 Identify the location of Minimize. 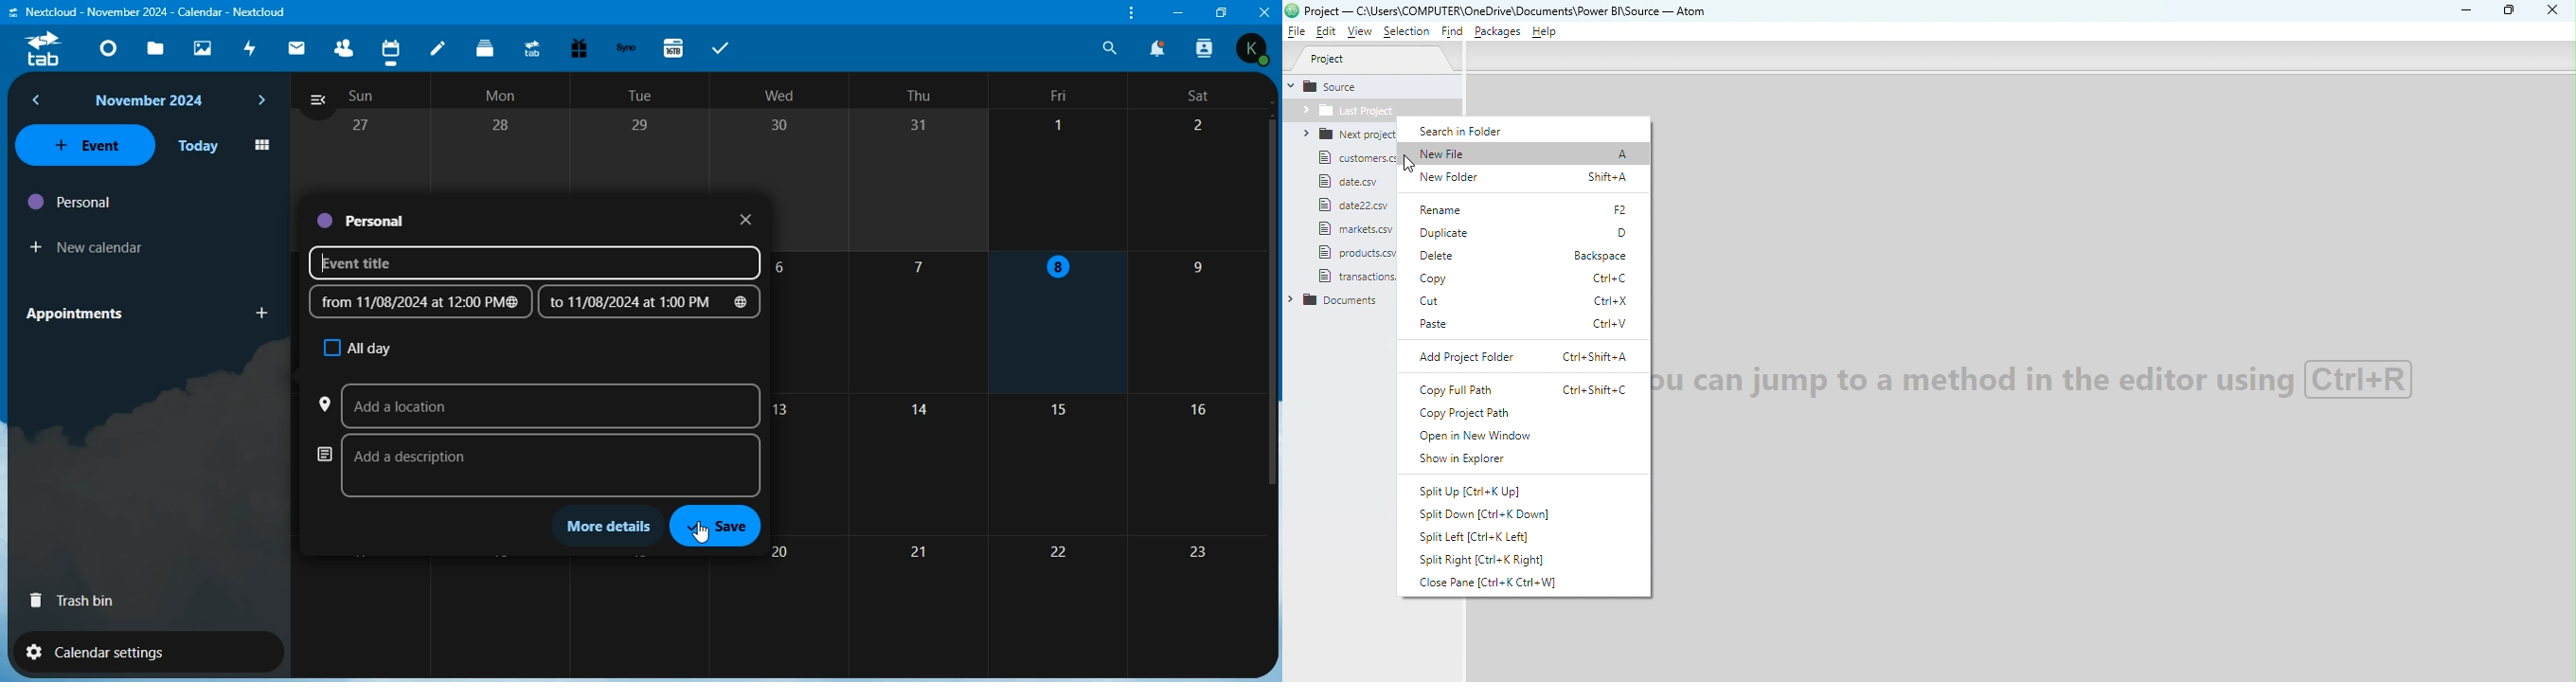
(2467, 11).